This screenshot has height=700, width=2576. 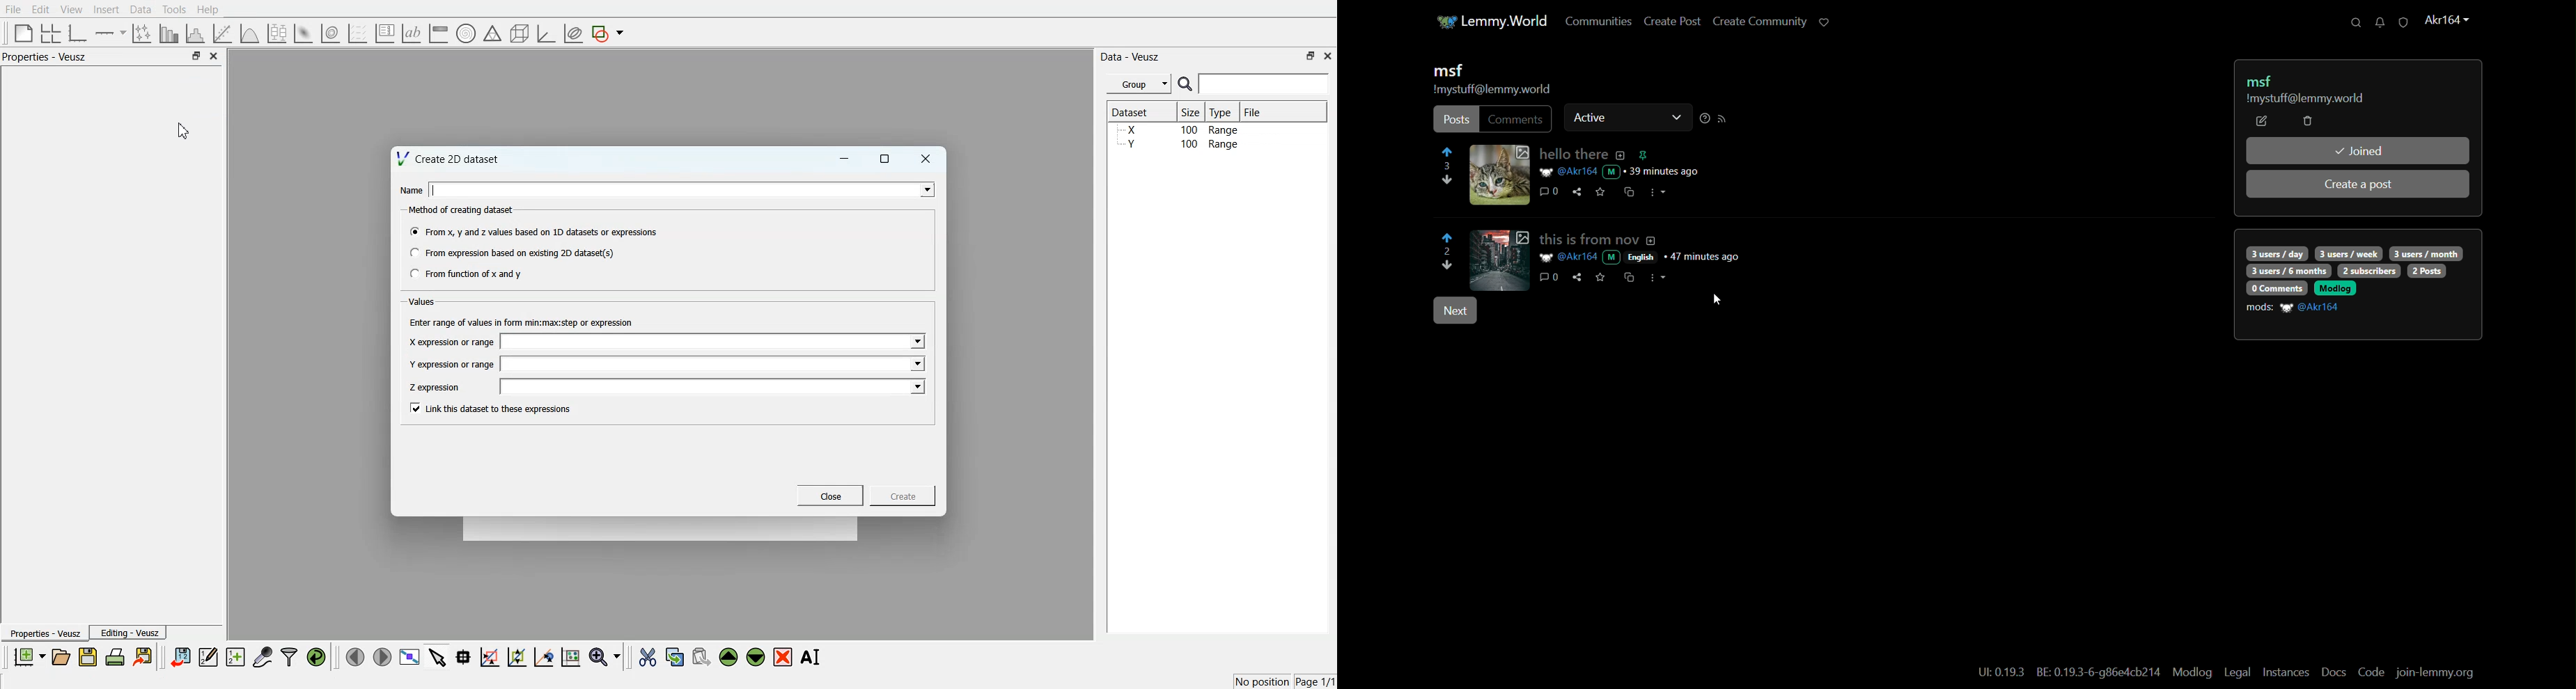 I want to click on text, so click(x=2001, y=673).